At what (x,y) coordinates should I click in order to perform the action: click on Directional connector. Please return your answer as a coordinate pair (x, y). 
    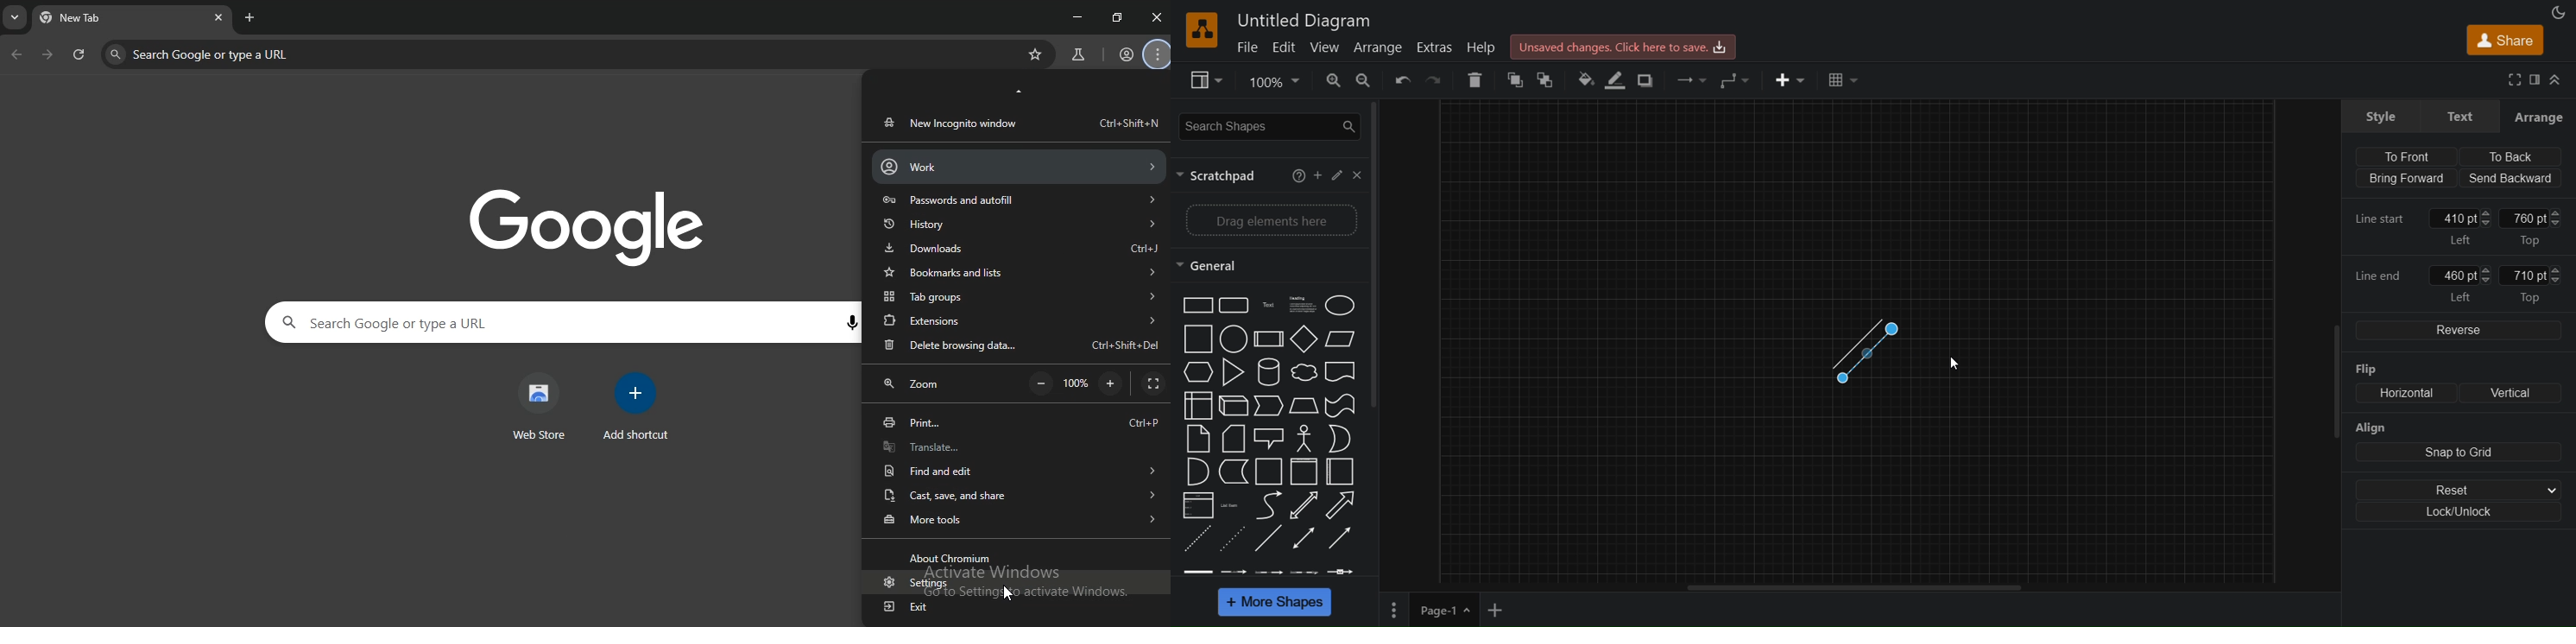
    Looking at the image, I should click on (1342, 540).